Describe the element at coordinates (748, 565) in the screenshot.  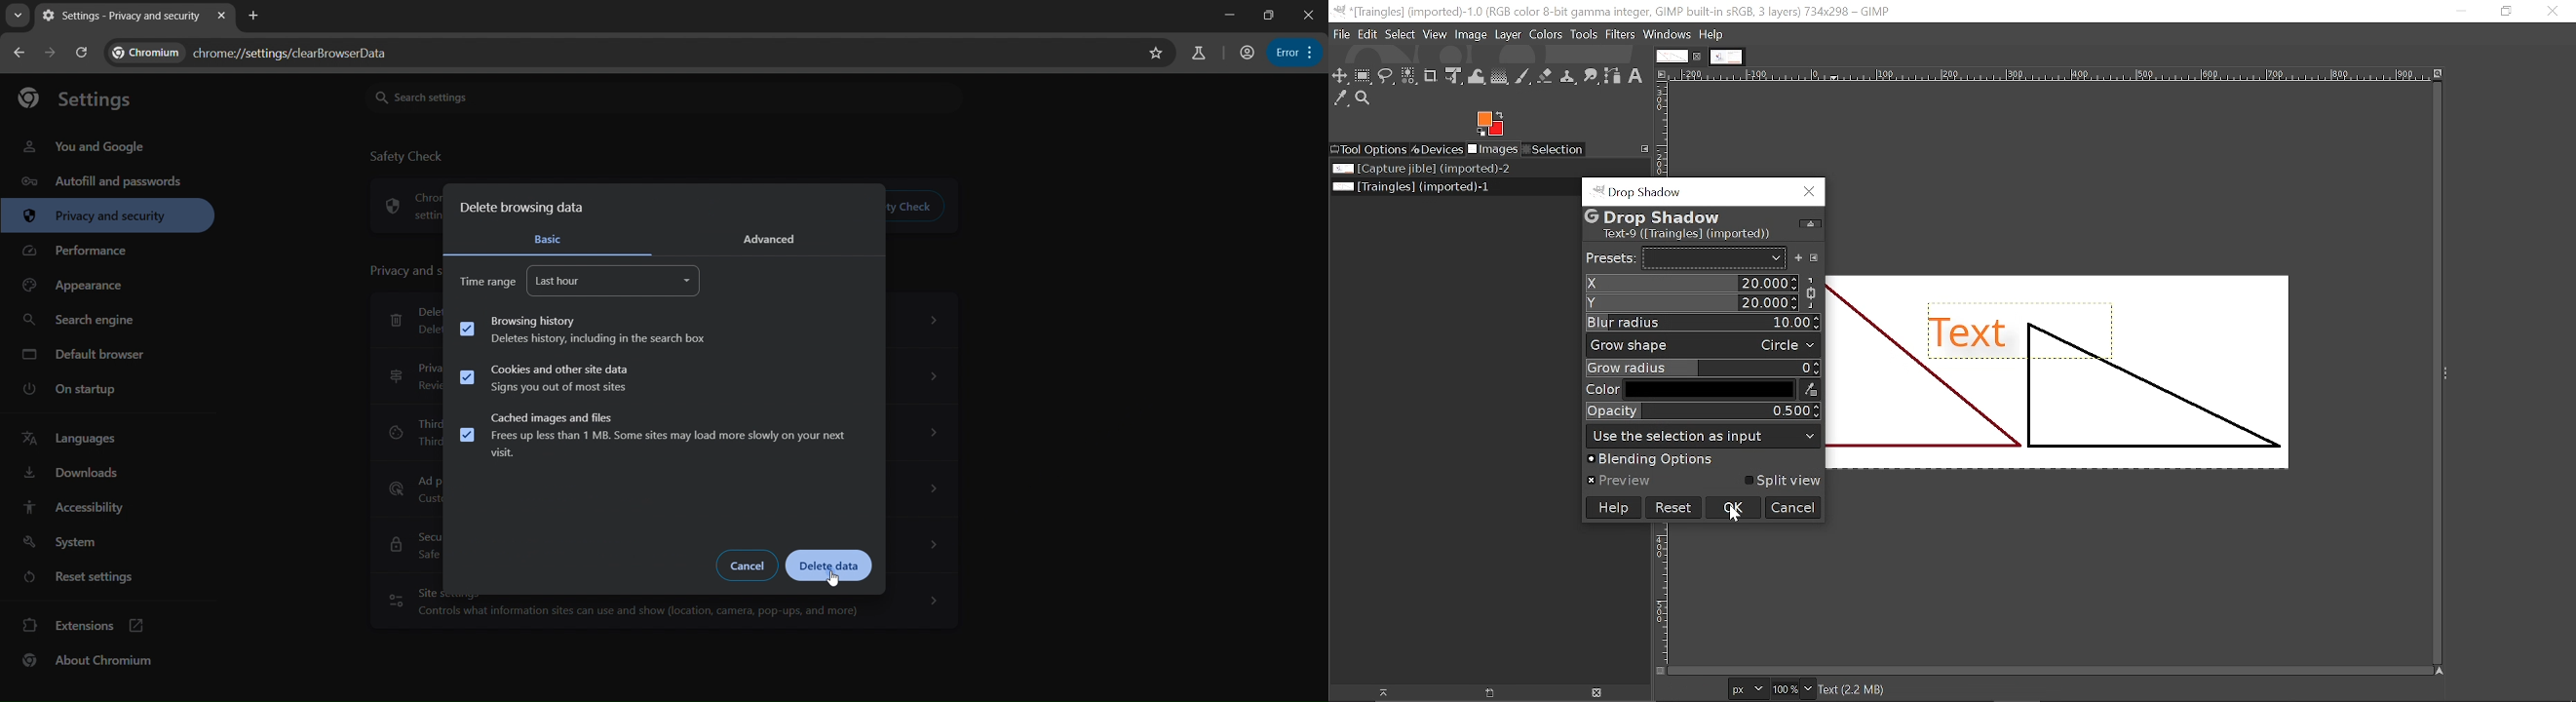
I see `cancel` at that location.